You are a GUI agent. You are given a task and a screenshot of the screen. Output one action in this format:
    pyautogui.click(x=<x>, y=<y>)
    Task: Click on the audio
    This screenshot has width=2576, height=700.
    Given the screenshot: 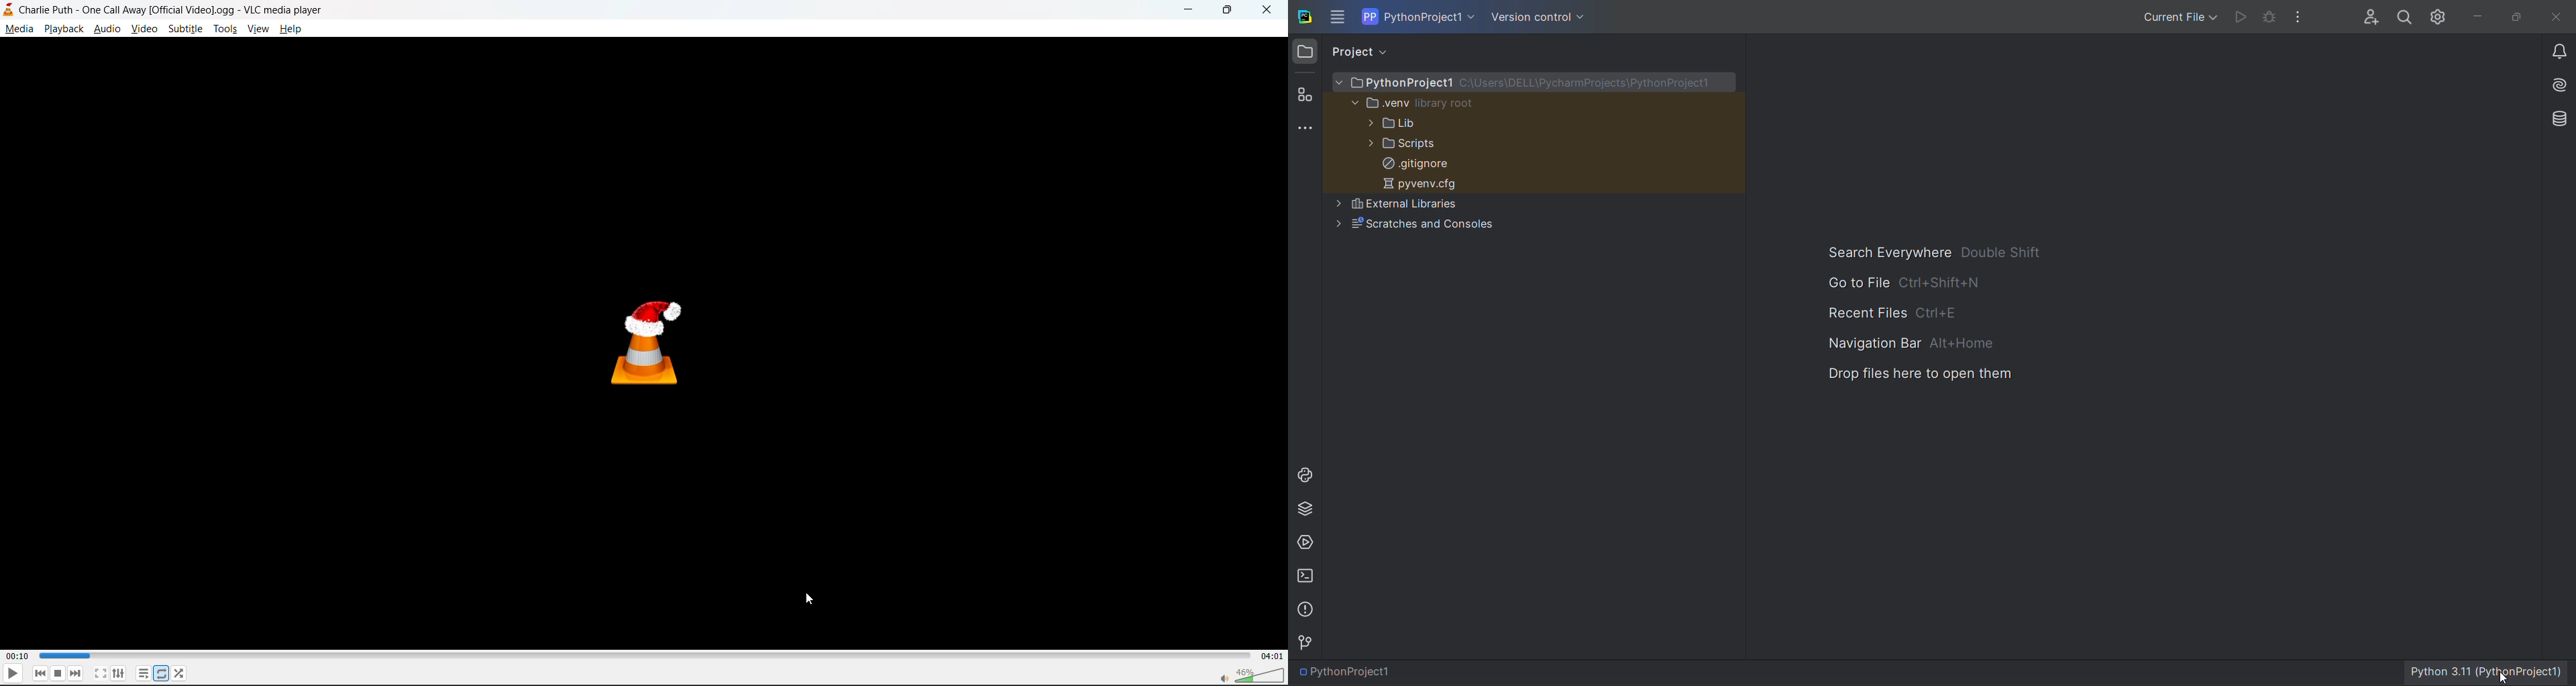 What is the action you would take?
    pyautogui.click(x=107, y=29)
    